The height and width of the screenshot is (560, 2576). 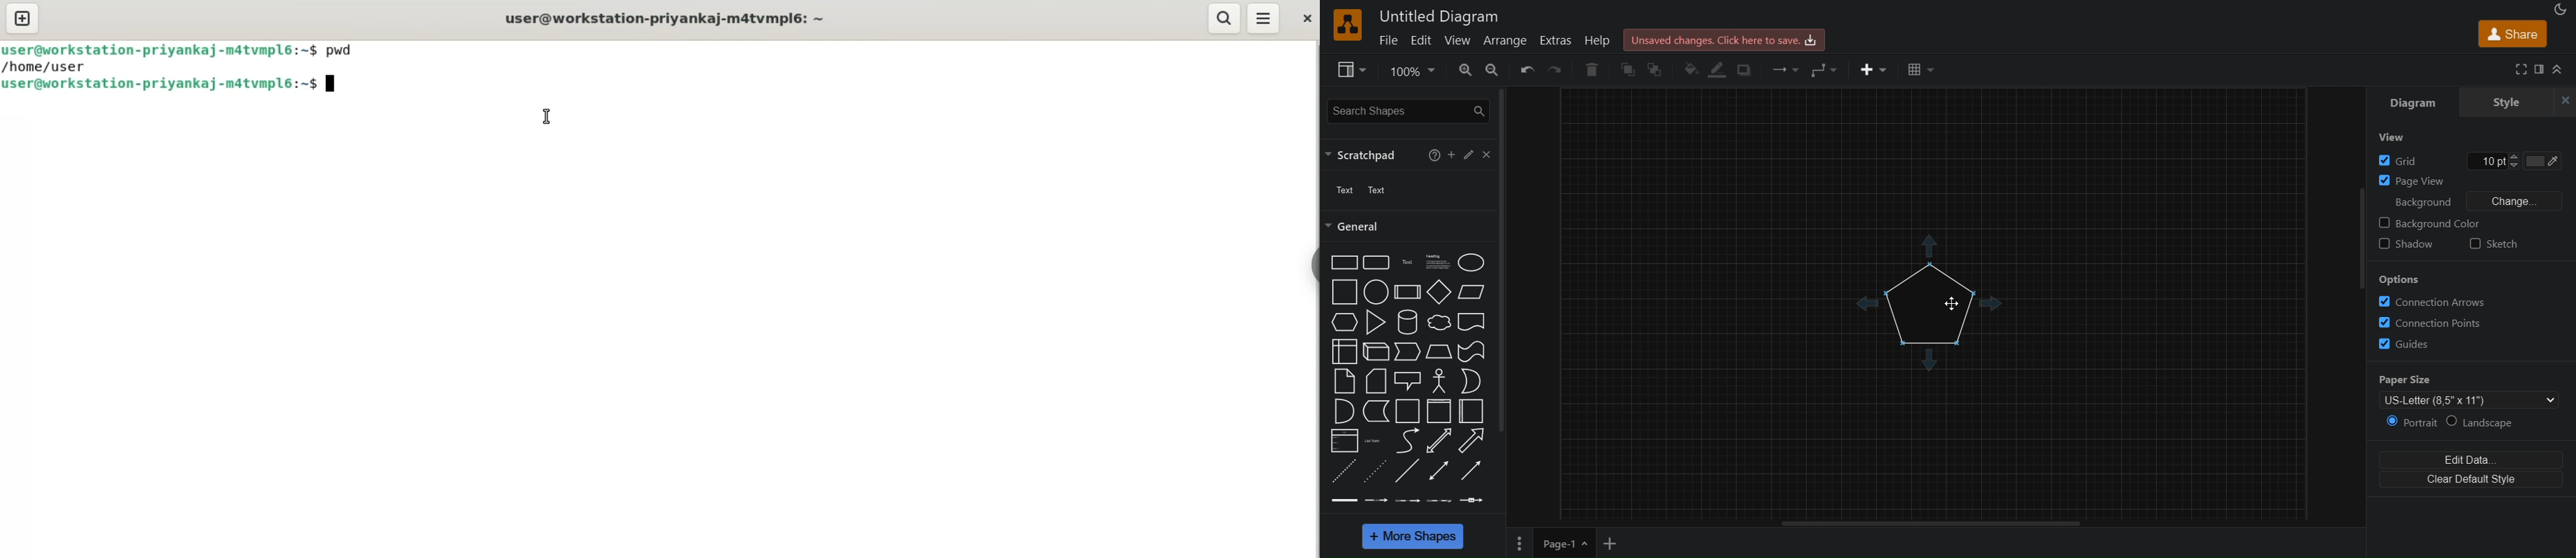 I want to click on Line, so click(x=1407, y=470).